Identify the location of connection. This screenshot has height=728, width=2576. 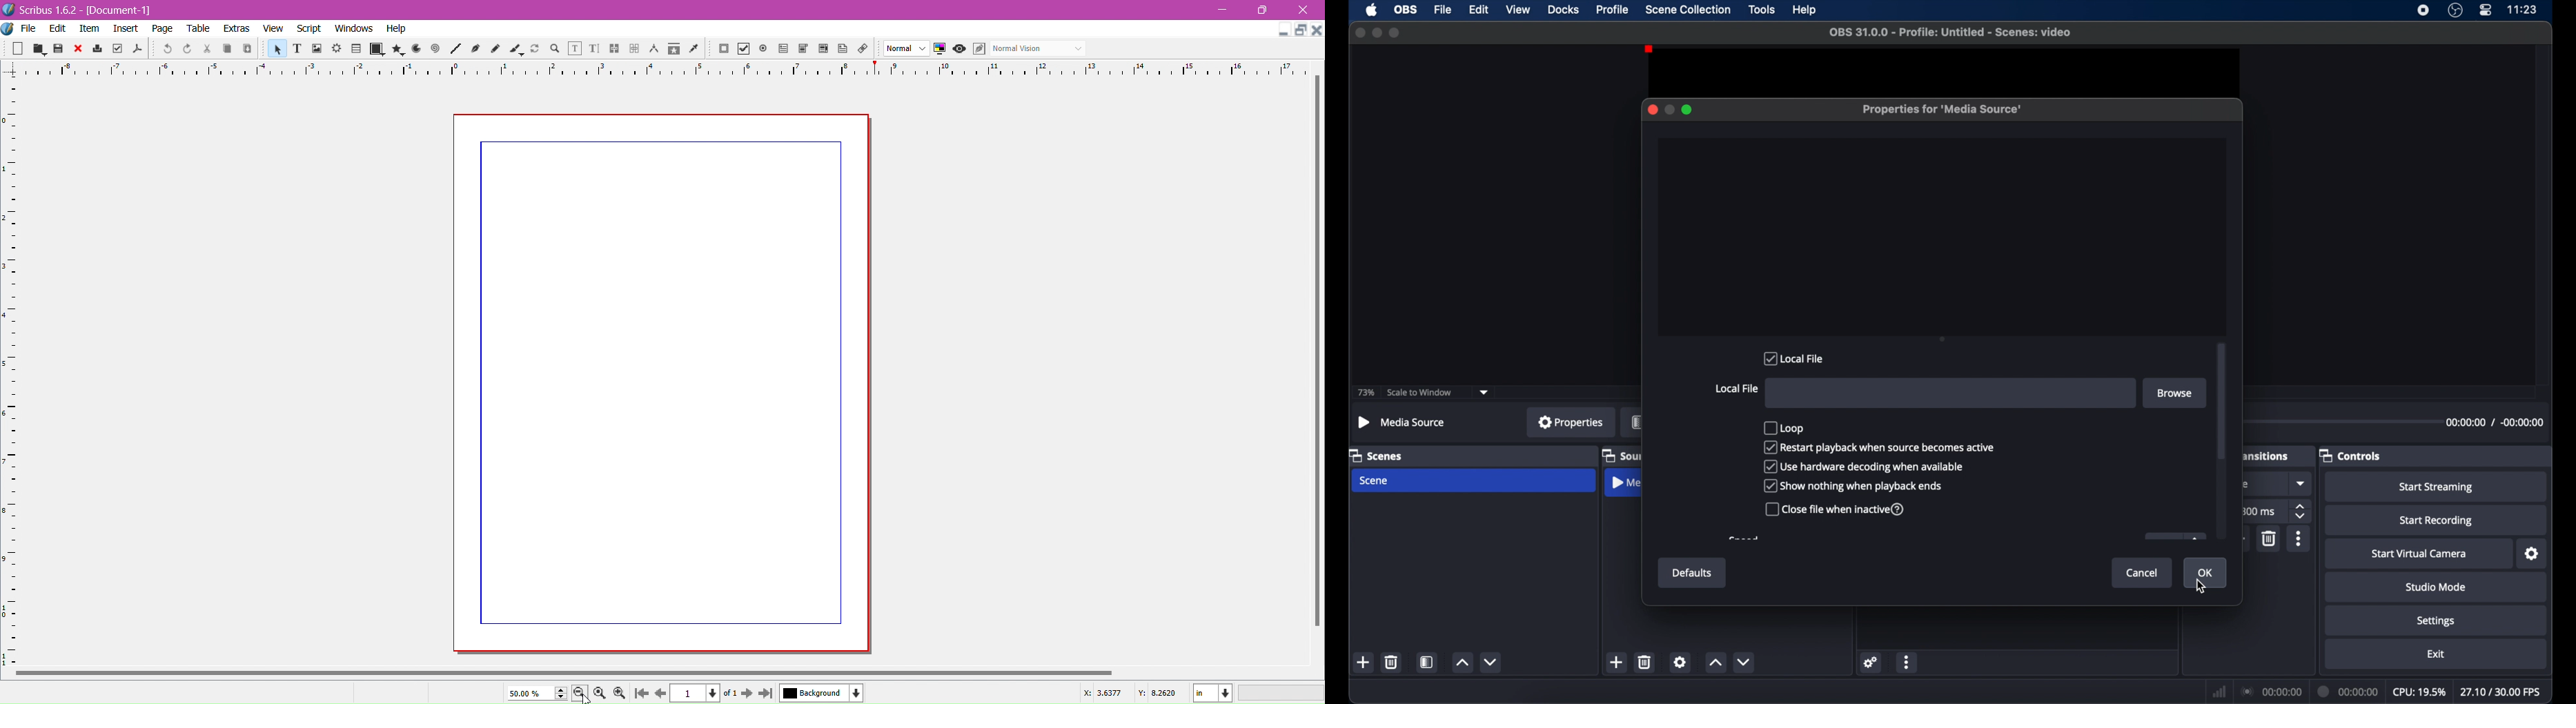
(2273, 692).